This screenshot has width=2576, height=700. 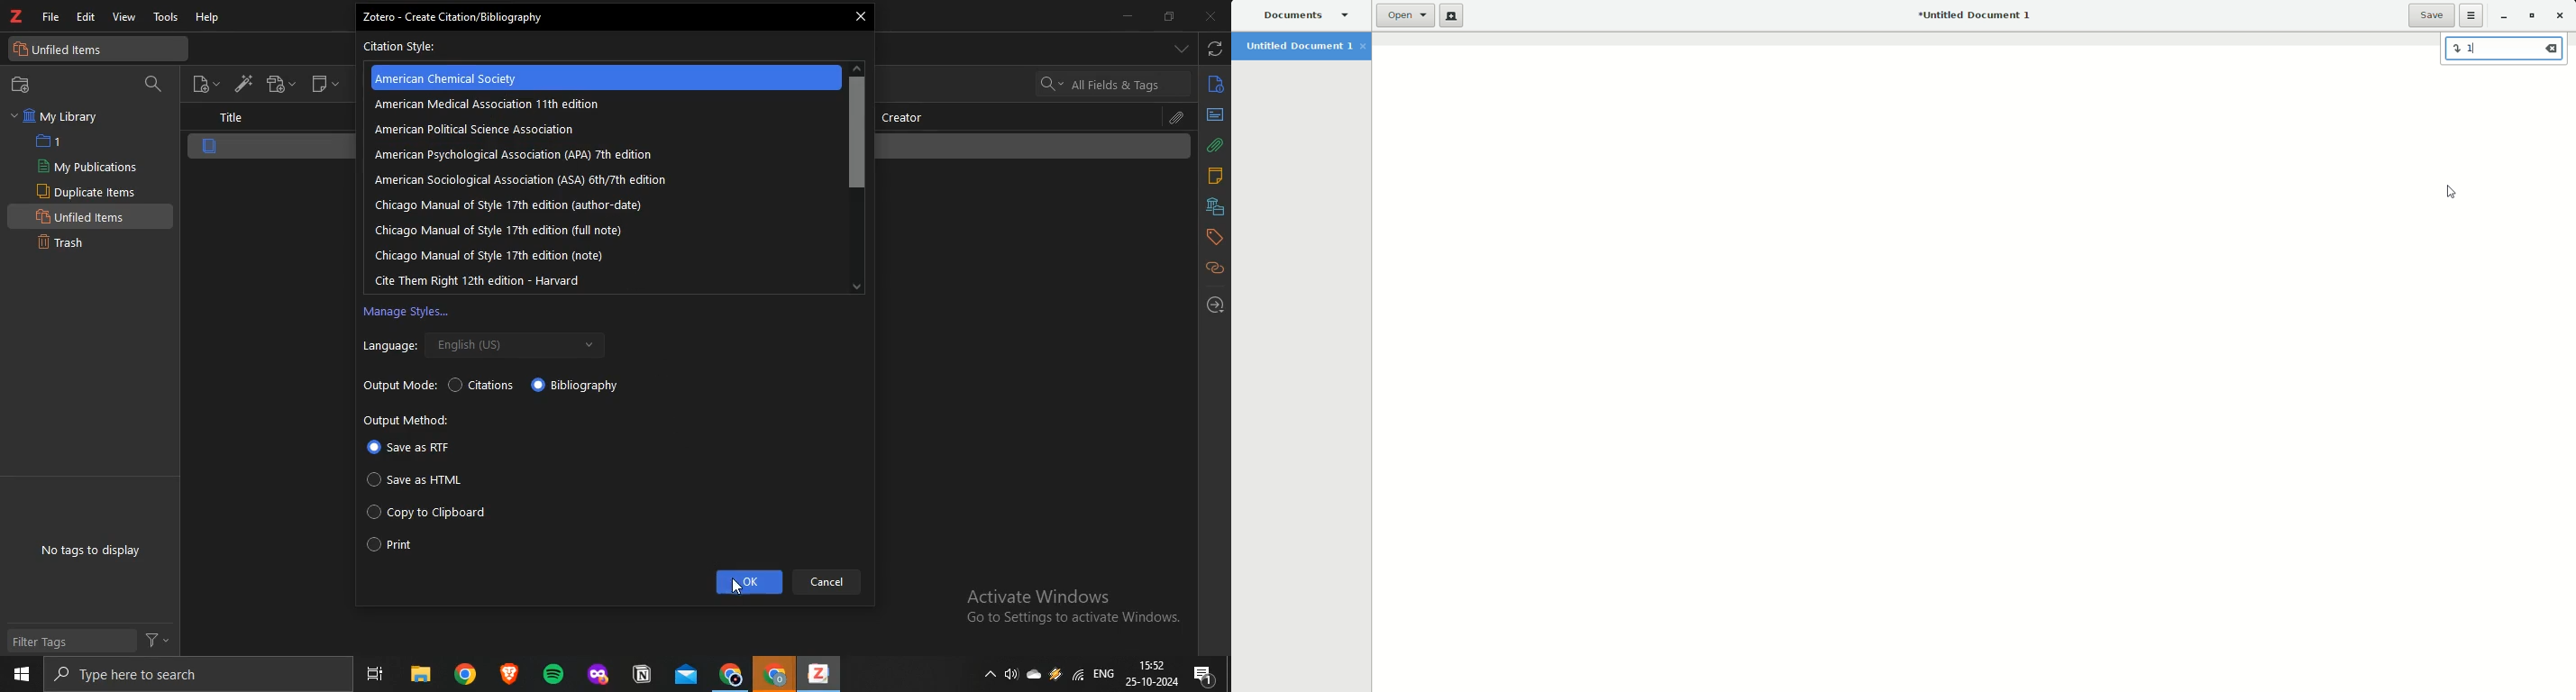 What do you see at coordinates (407, 543) in the screenshot?
I see `Print` at bounding box center [407, 543].